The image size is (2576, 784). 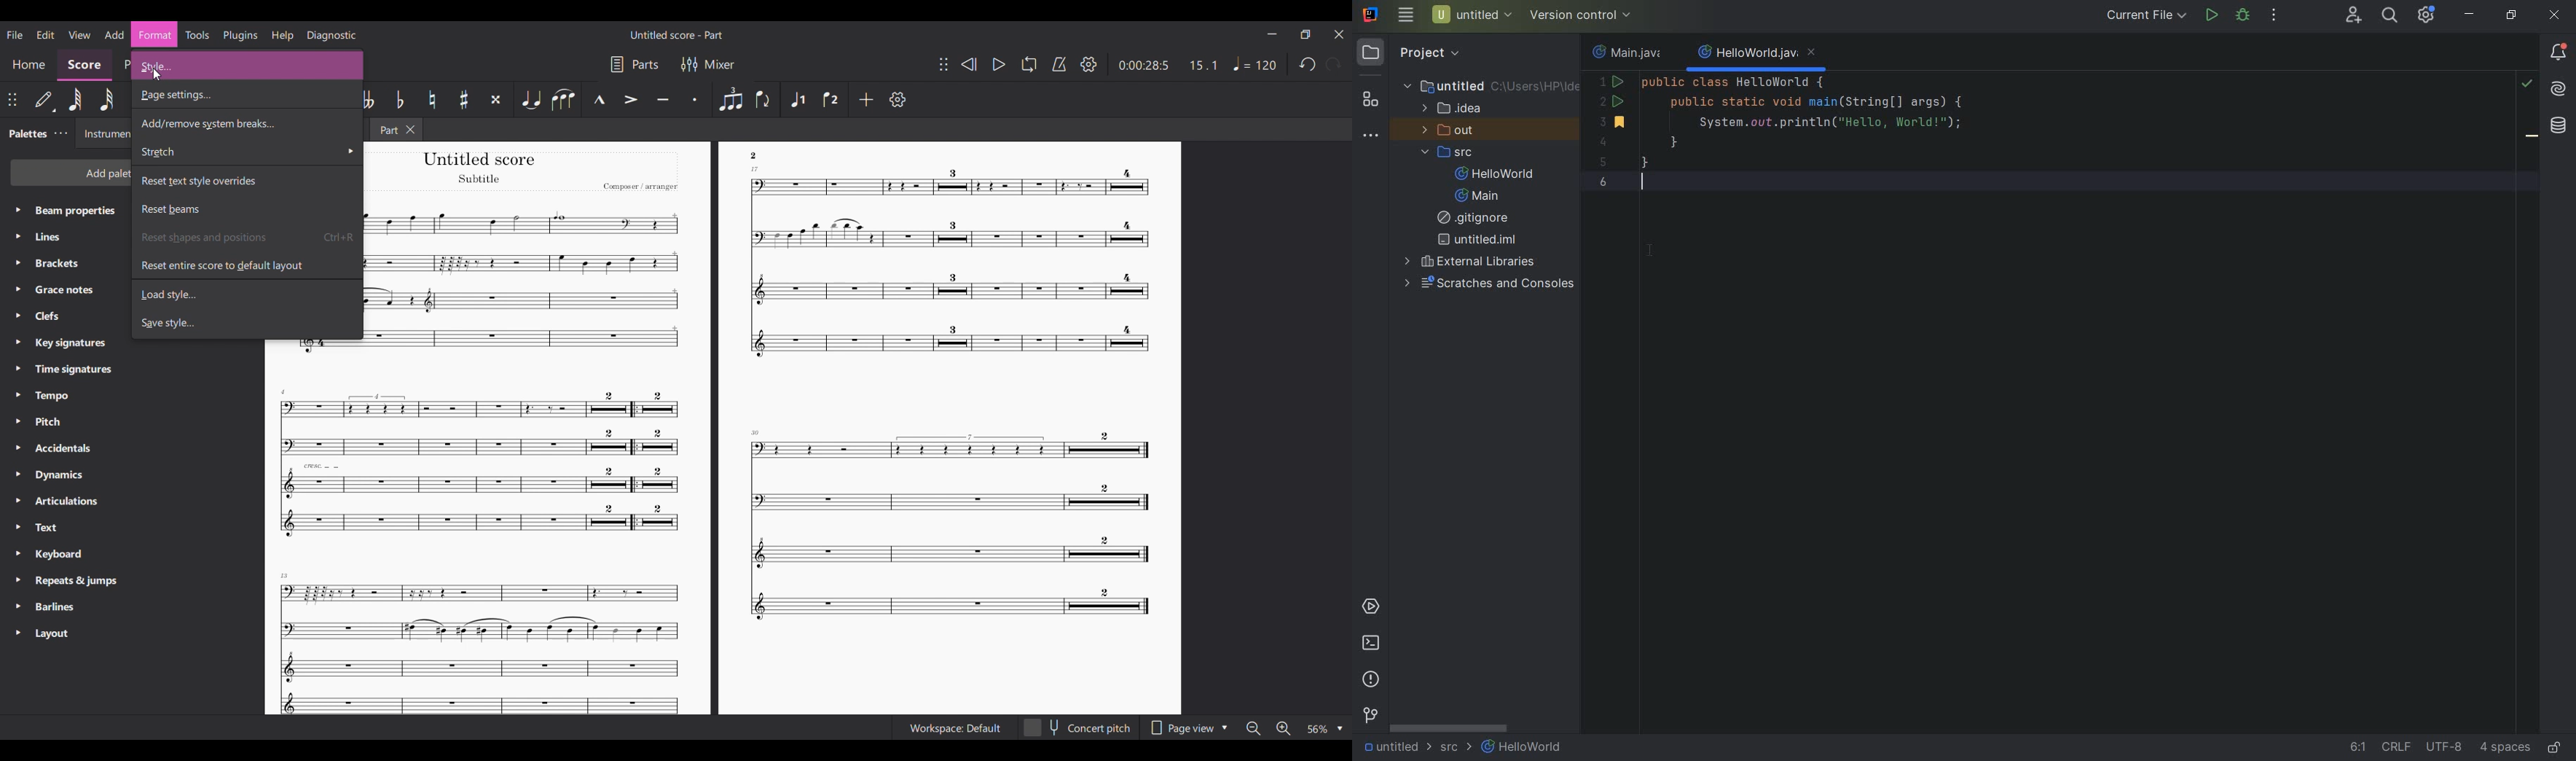 I want to click on , so click(x=478, y=157).